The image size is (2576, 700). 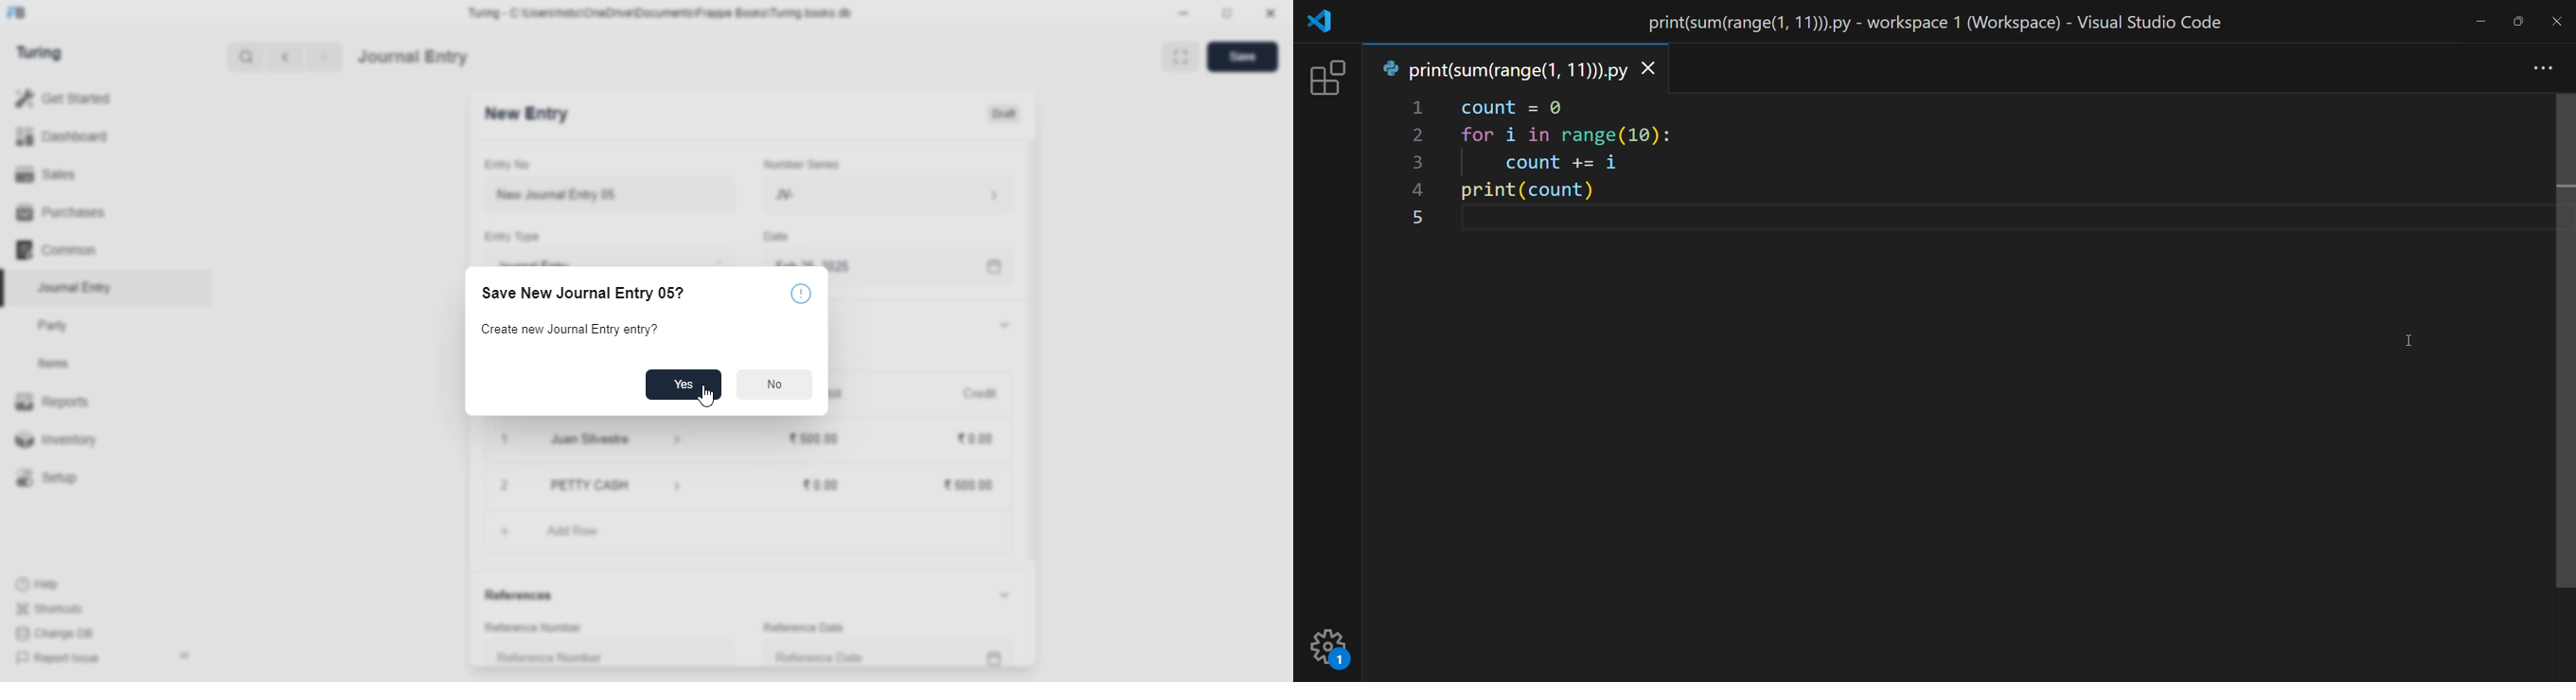 I want to click on line number, so click(x=1418, y=164).